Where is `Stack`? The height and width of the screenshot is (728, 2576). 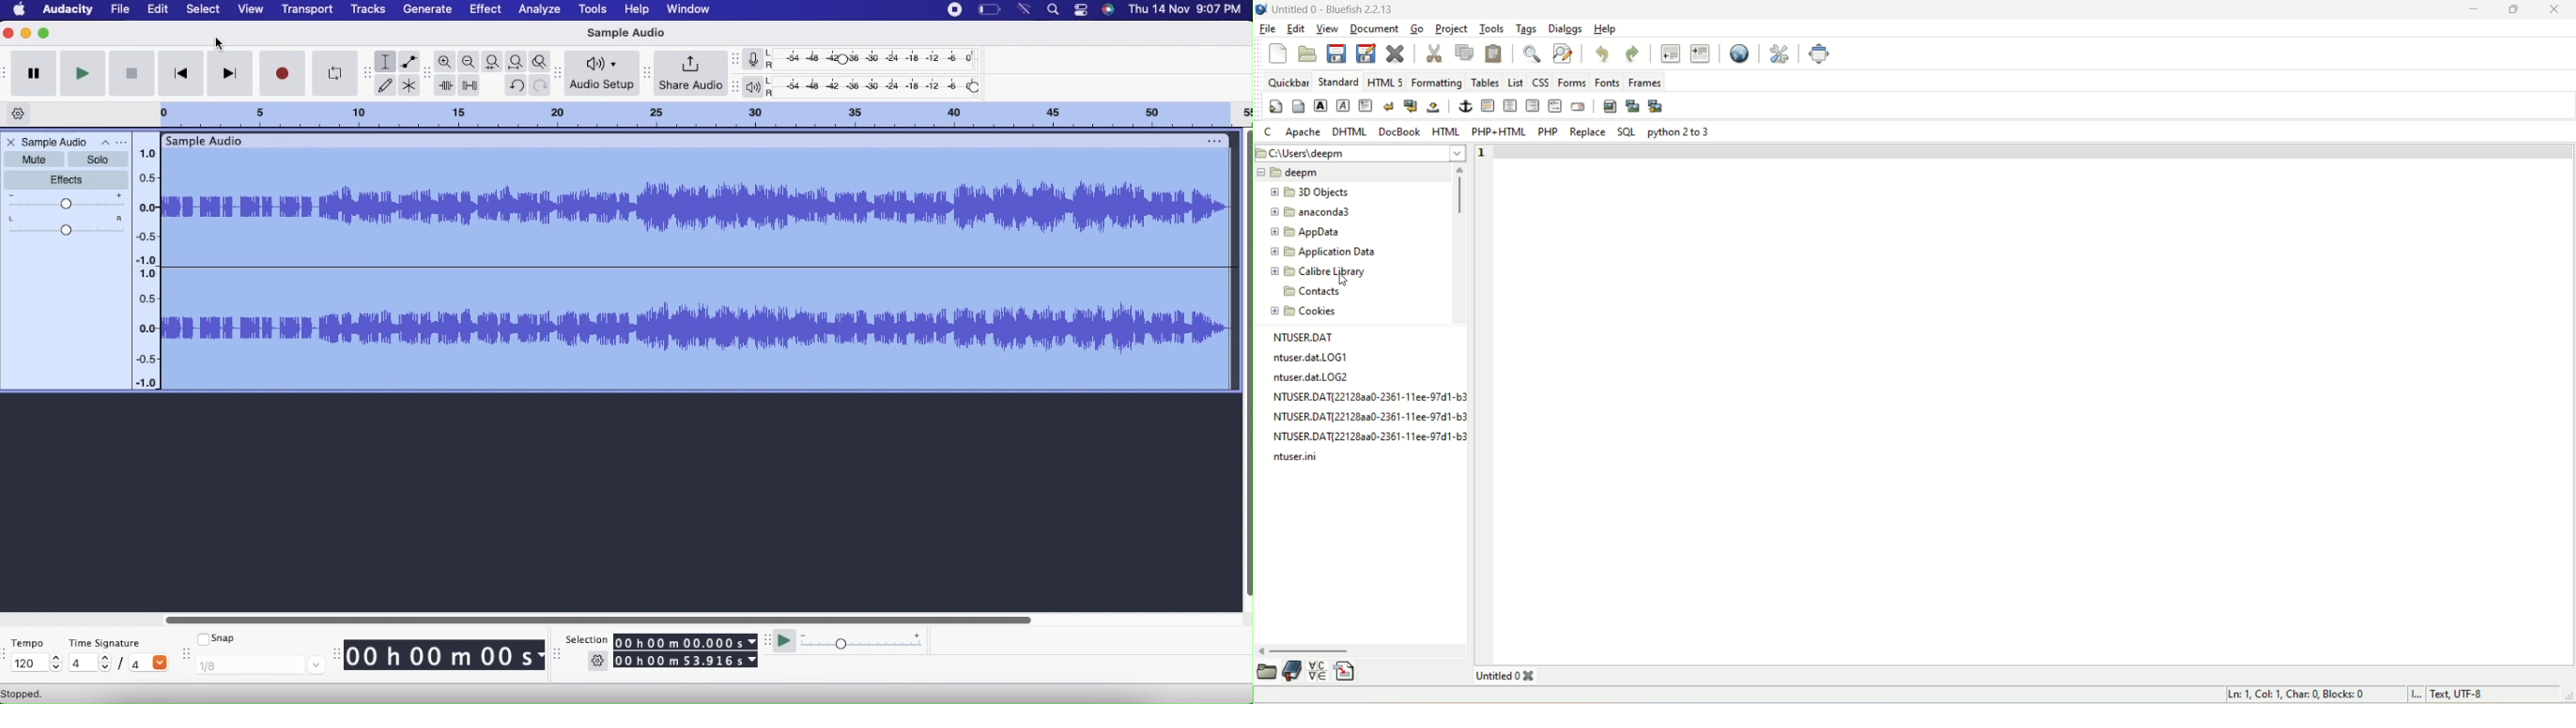 Stack is located at coordinates (1084, 10).